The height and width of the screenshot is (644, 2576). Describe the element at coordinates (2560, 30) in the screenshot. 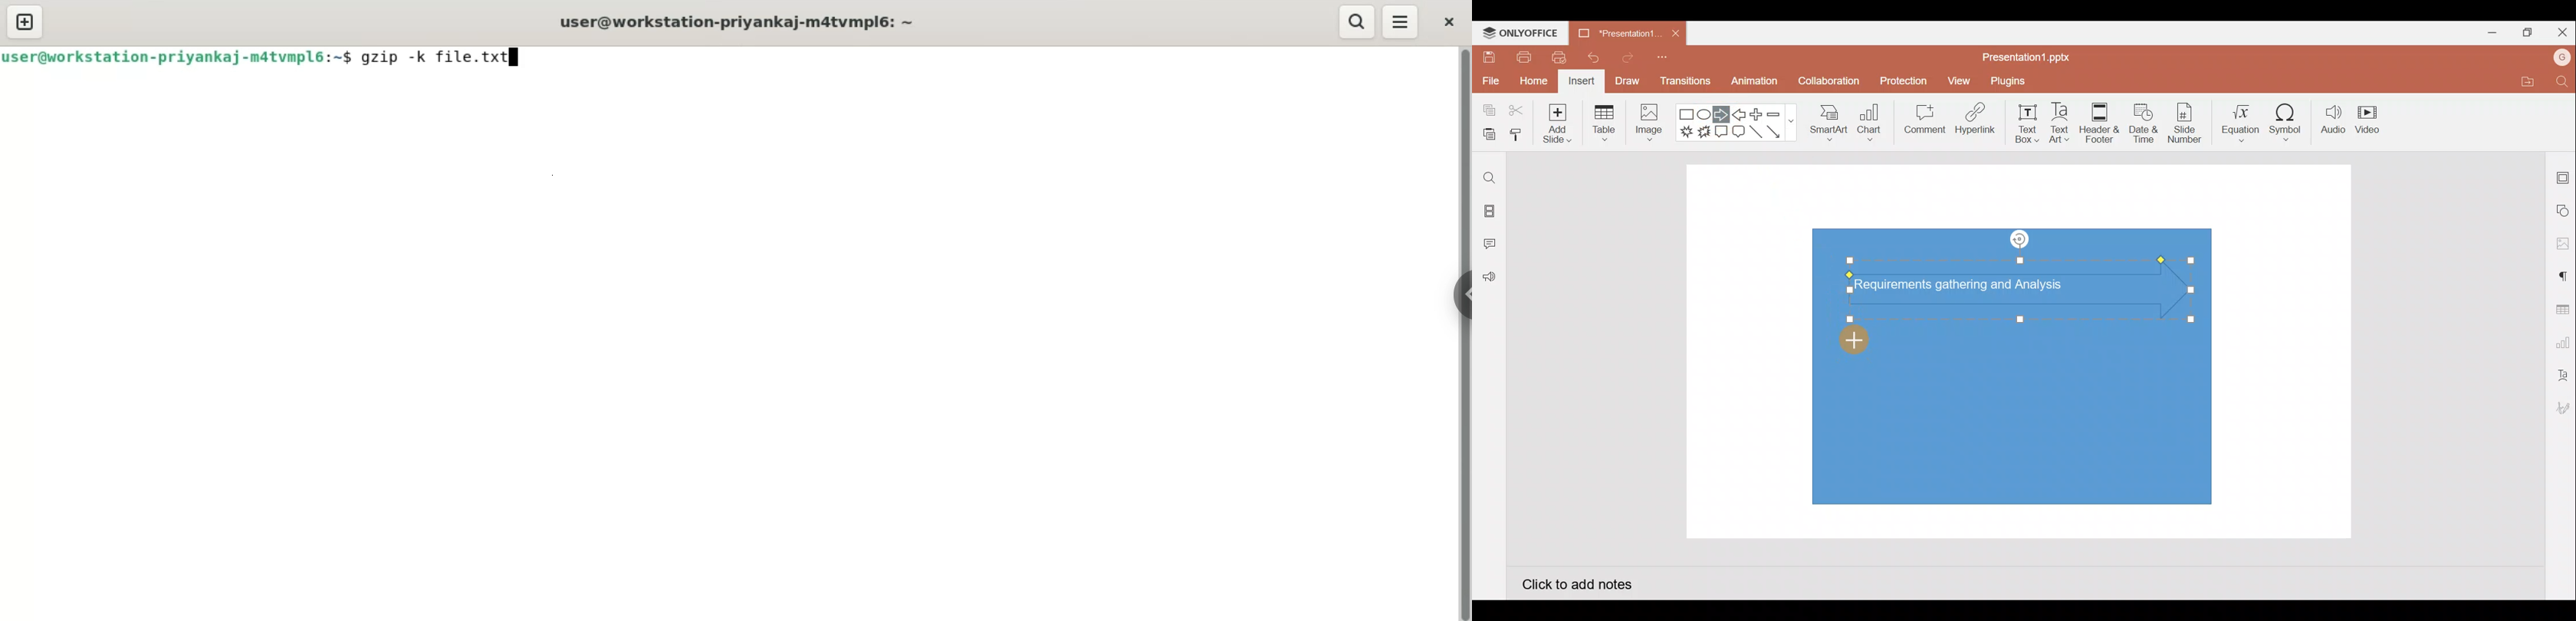

I see `Close` at that location.